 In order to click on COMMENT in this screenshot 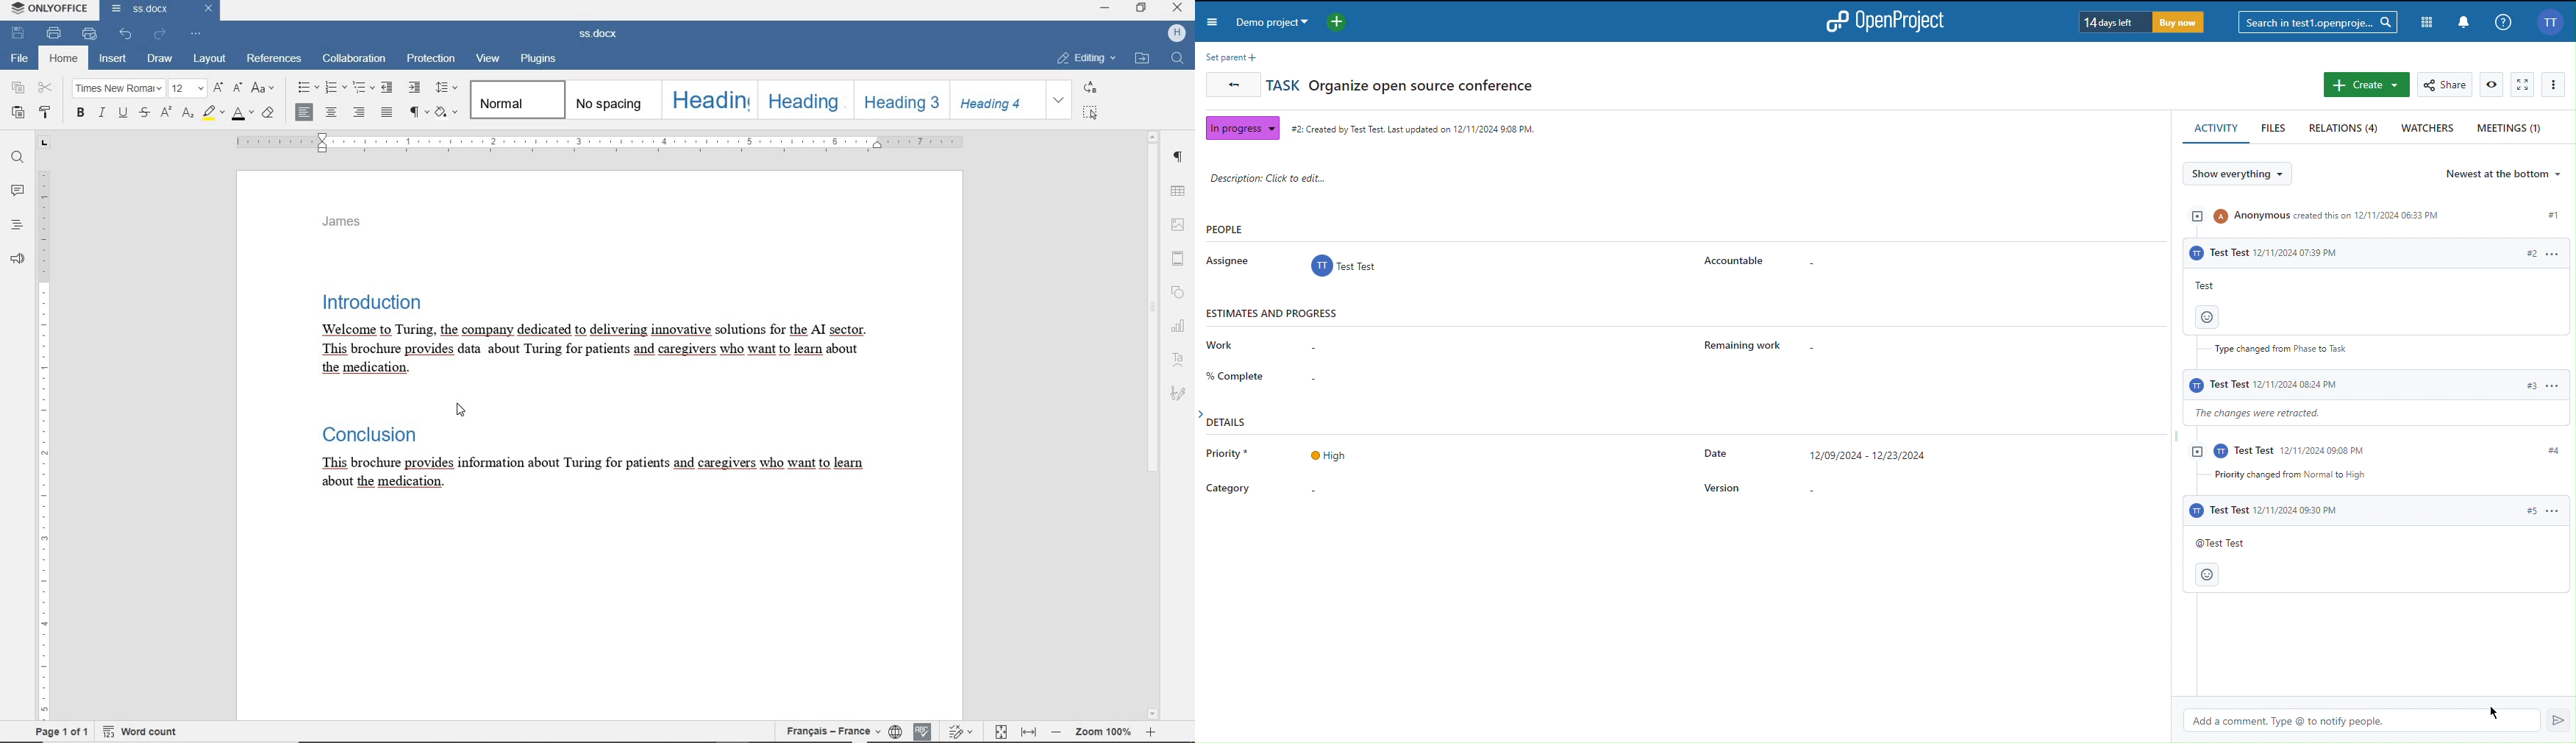, I will do `click(16, 191)`.